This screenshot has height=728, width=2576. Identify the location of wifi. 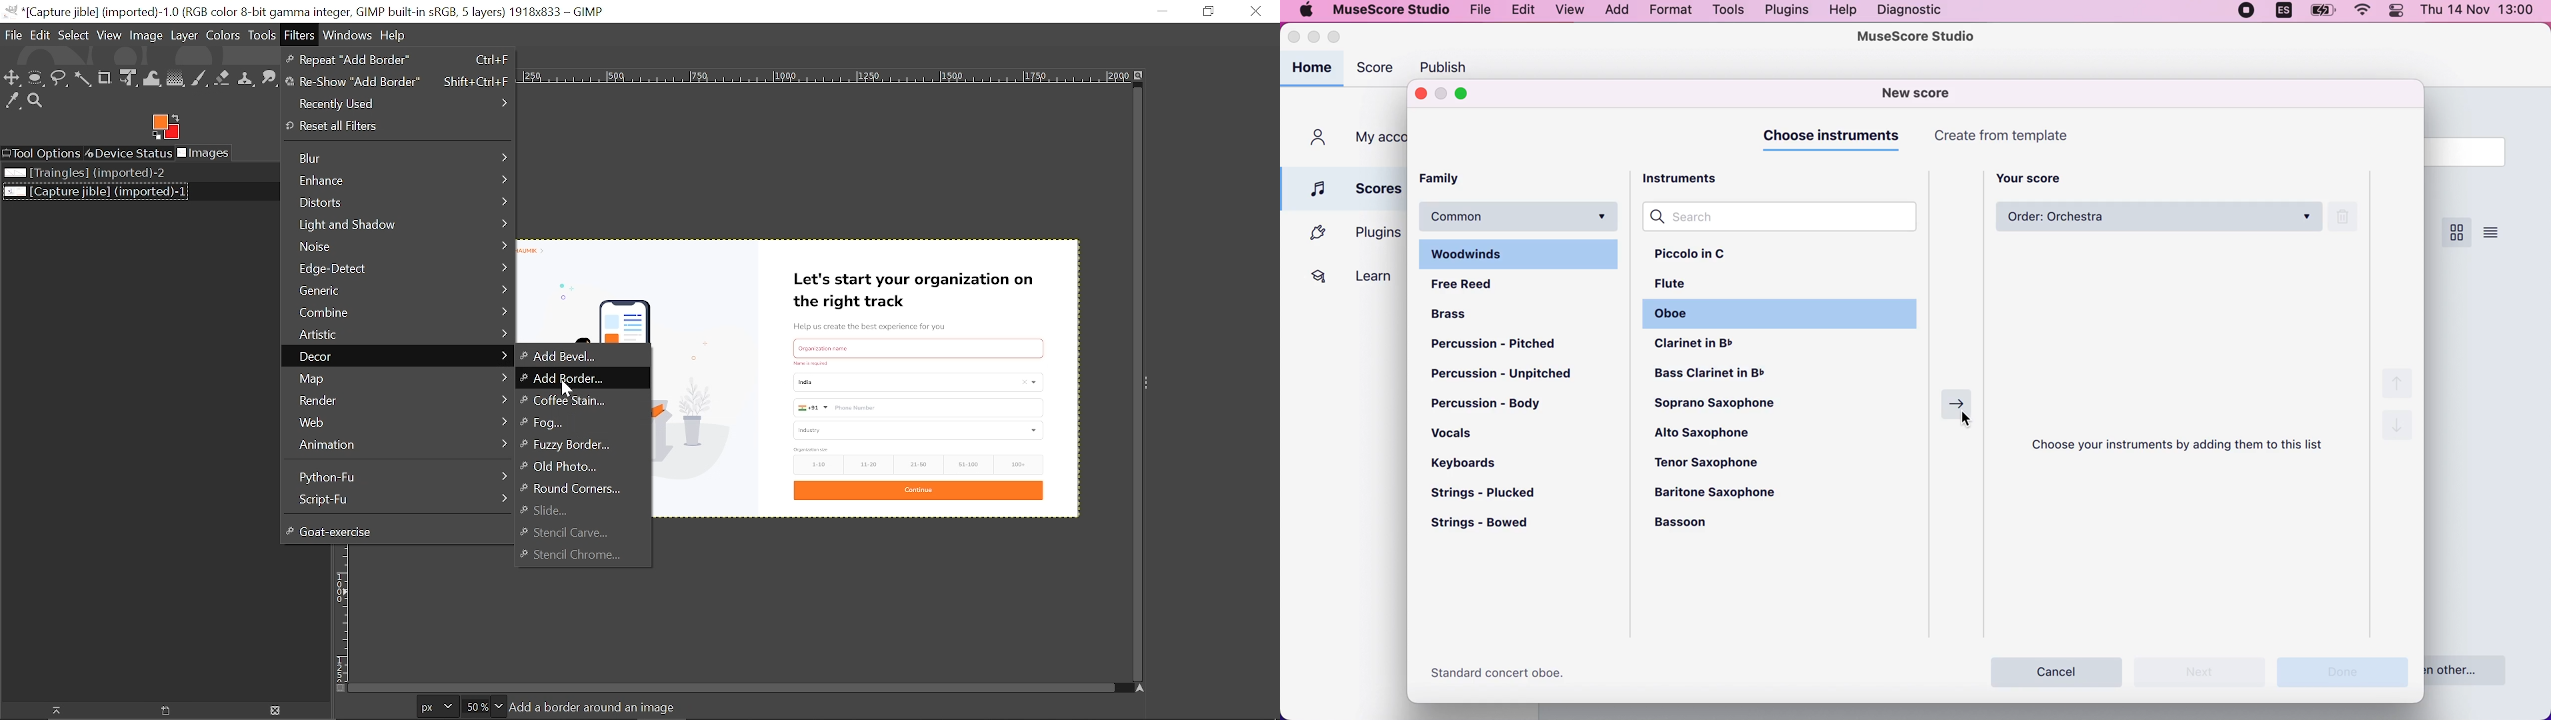
(2365, 13).